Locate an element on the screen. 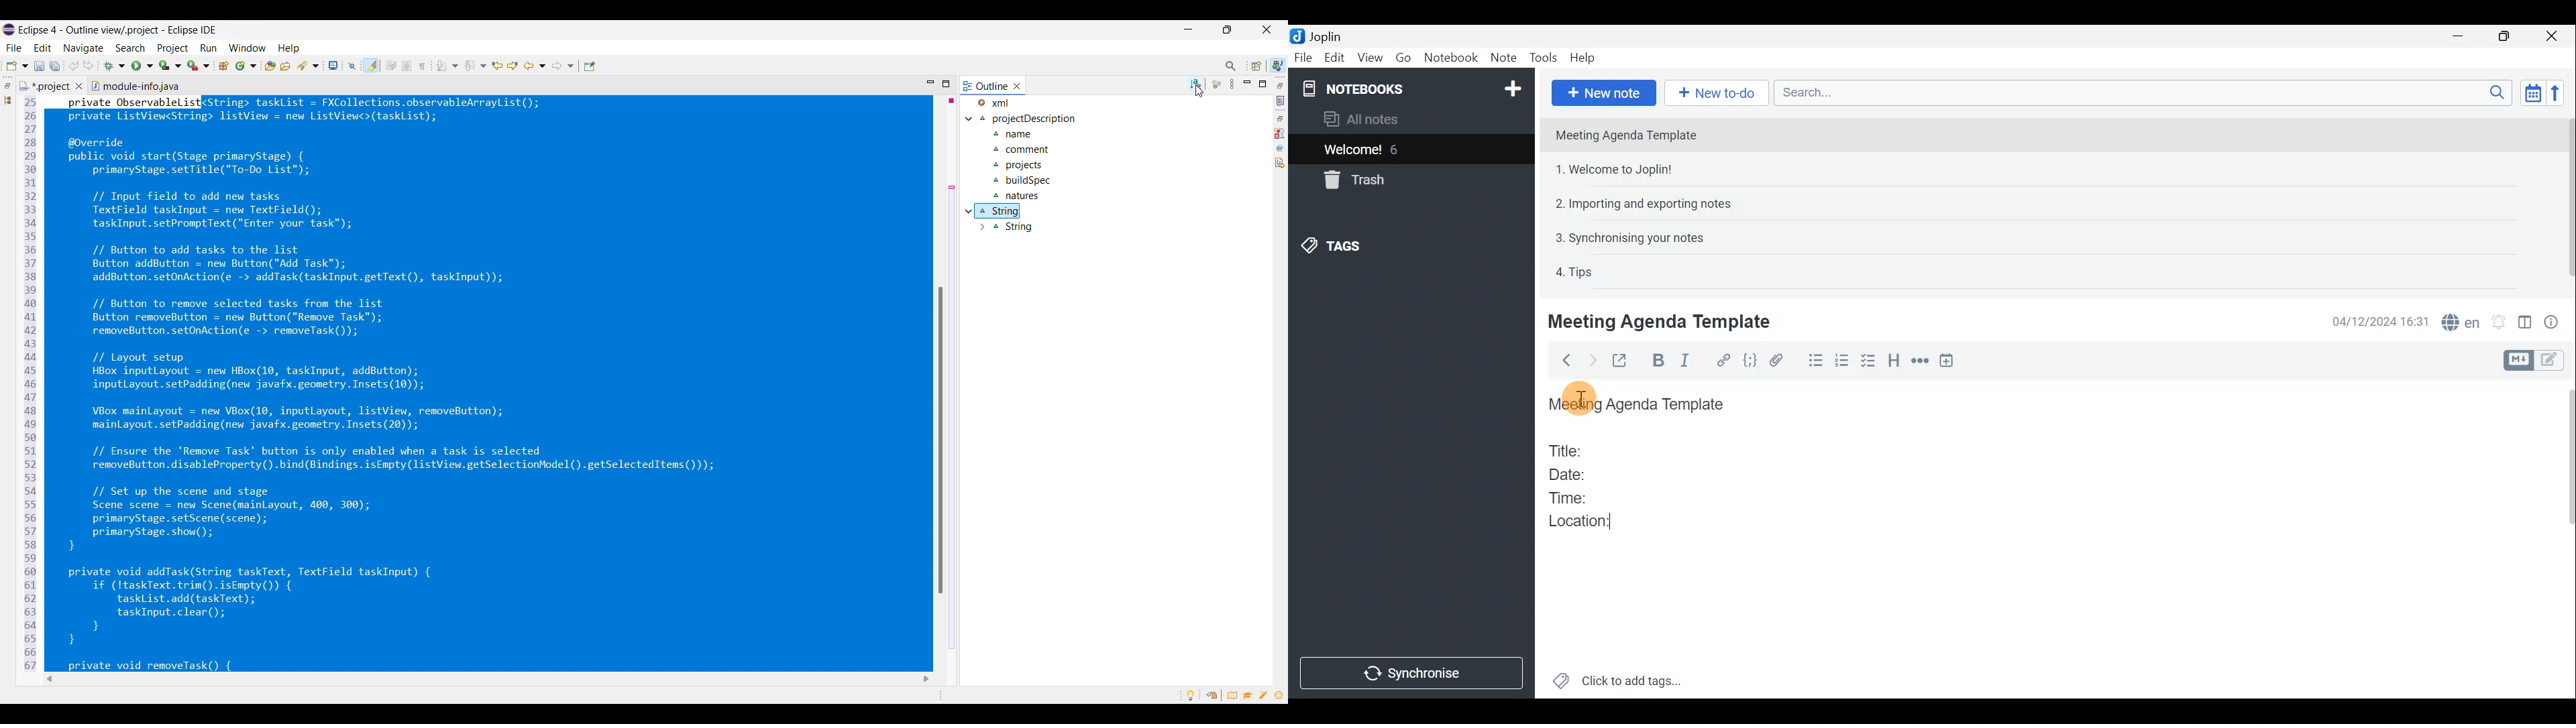 Image resolution: width=2576 pixels, height=728 pixels. Edit is located at coordinates (1335, 59).